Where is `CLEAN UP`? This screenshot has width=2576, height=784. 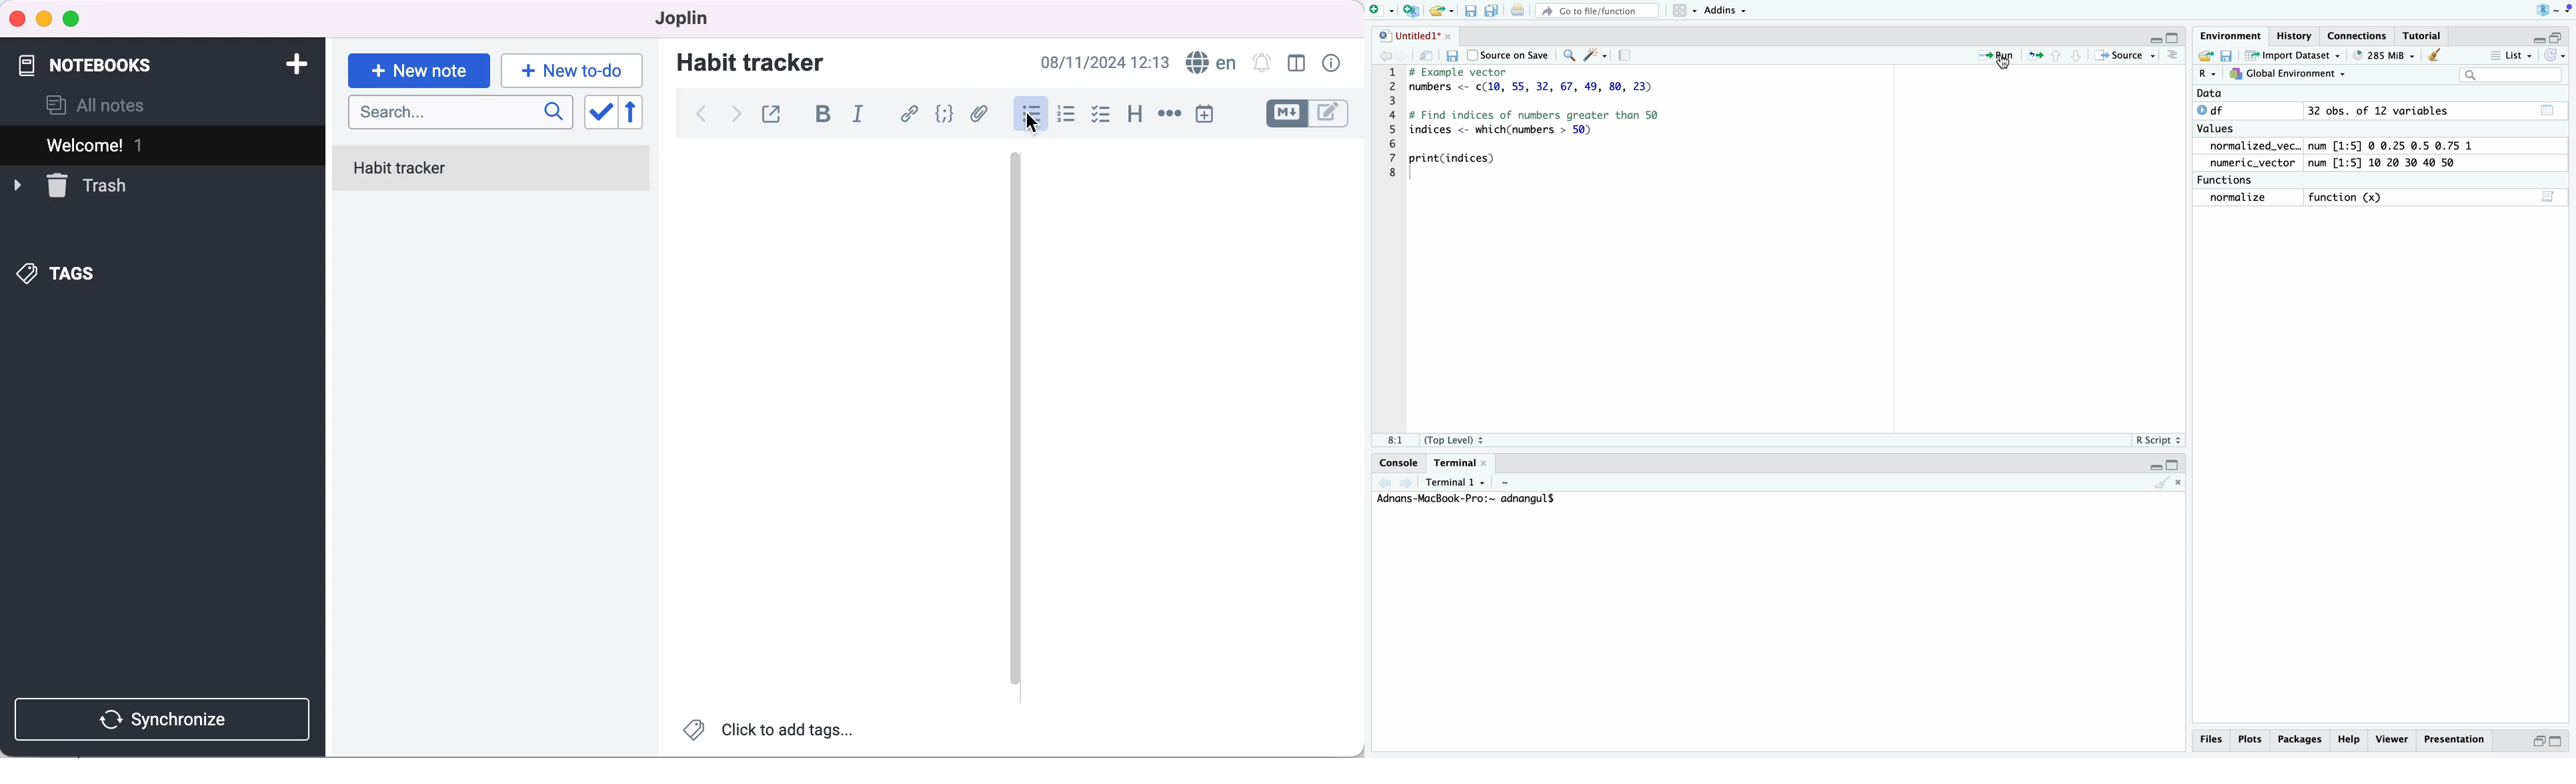
CLEAN UP is located at coordinates (2172, 483).